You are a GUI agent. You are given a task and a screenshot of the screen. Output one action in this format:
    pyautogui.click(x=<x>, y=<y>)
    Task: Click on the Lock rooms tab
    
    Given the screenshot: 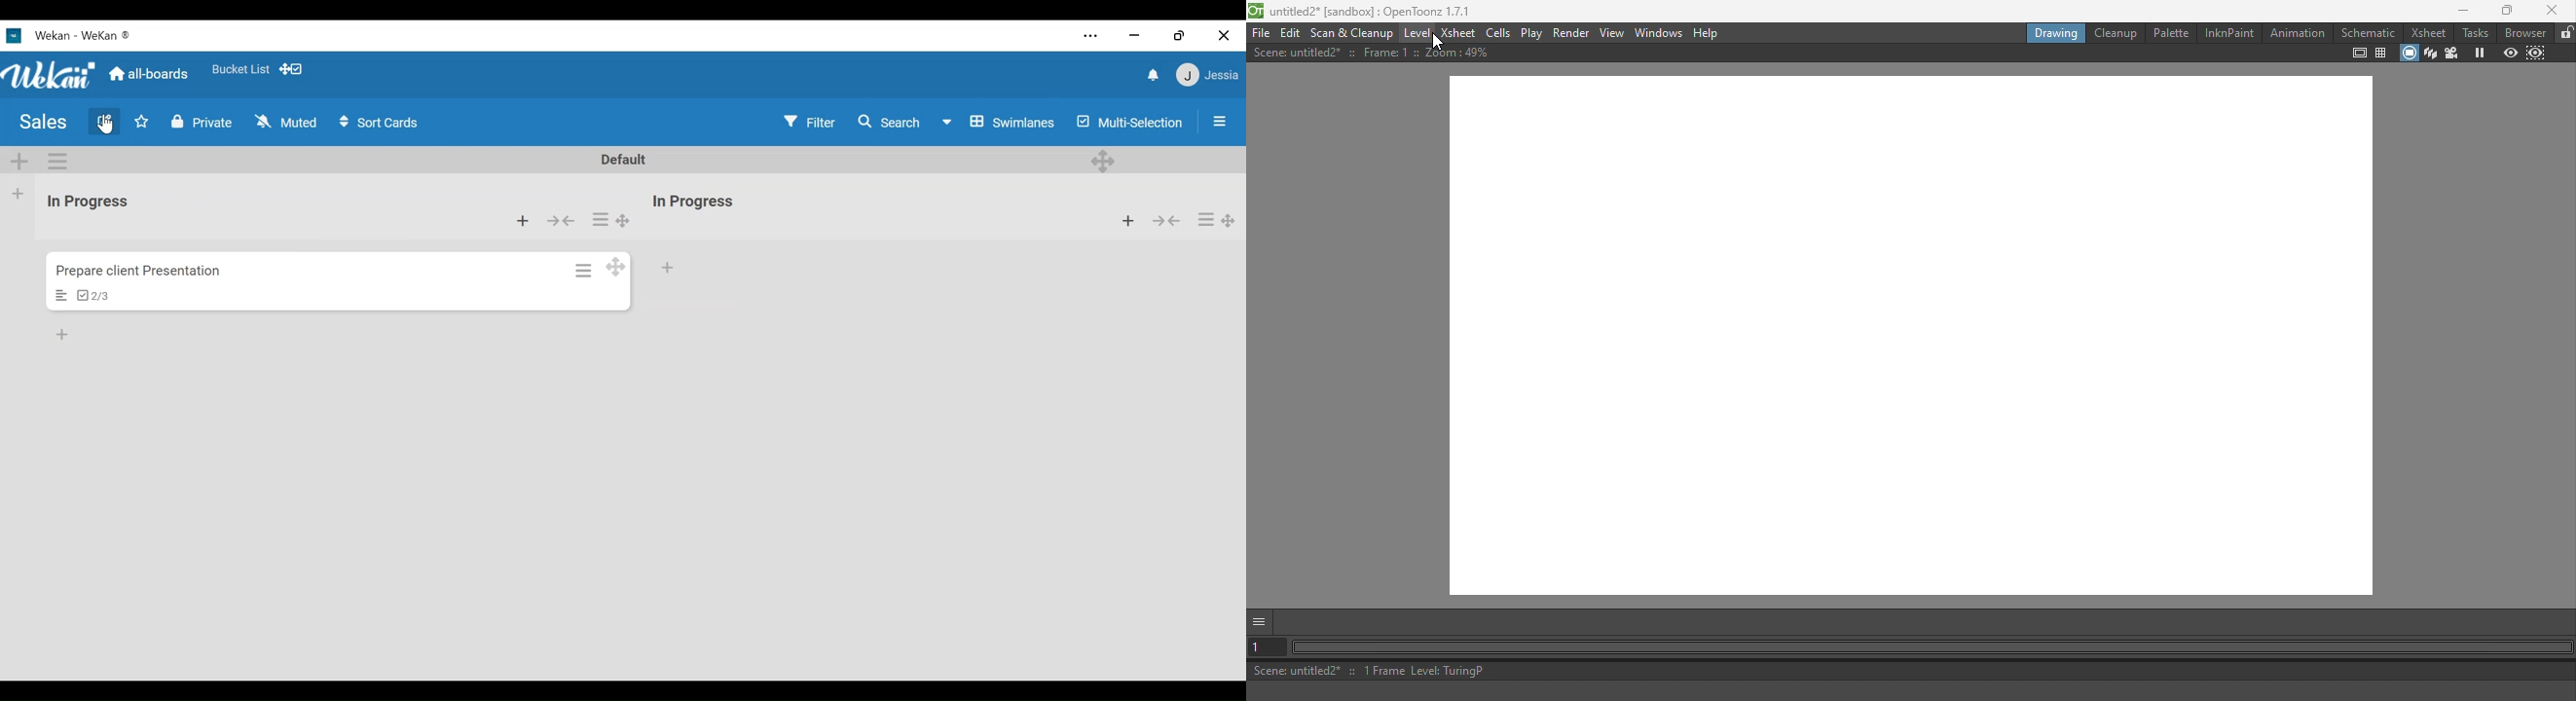 What is the action you would take?
    pyautogui.click(x=2565, y=33)
    